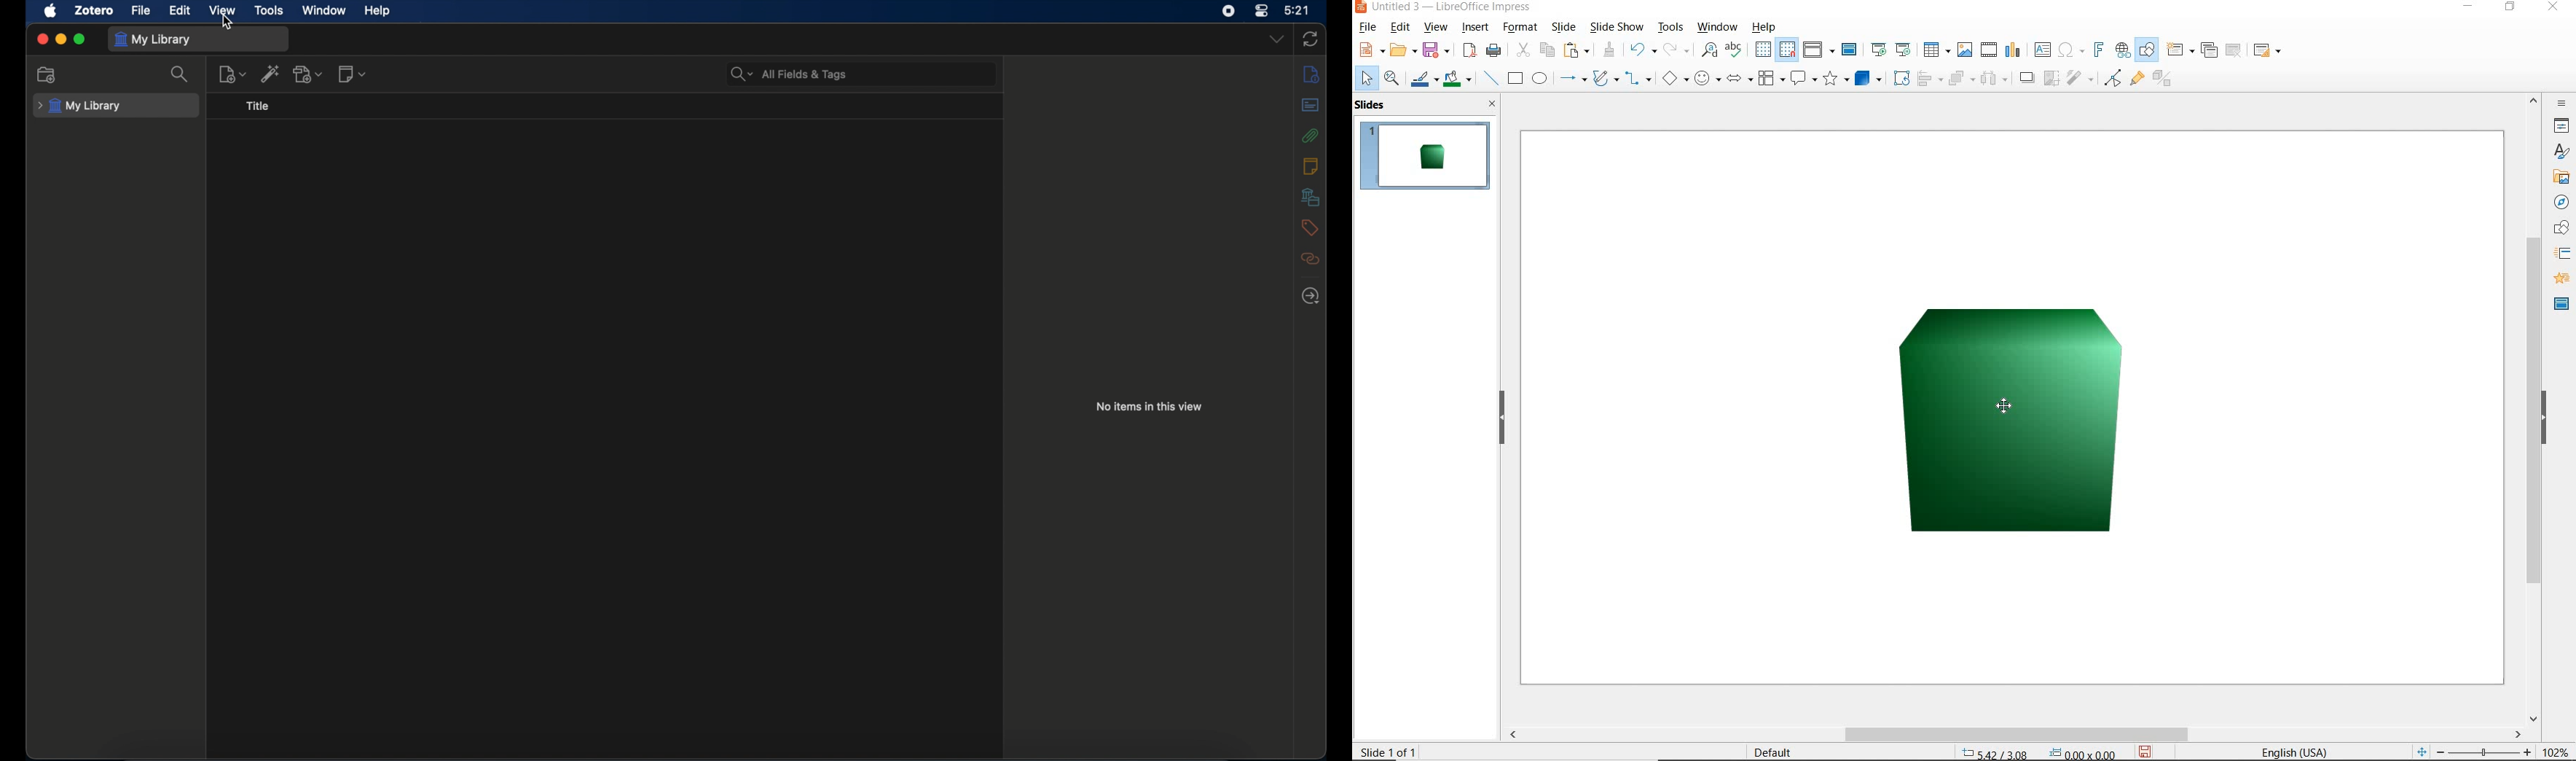 The height and width of the screenshot is (784, 2576). What do you see at coordinates (2561, 179) in the screenshot?
I see `GALLERY` at bounding box center [2561, 179].